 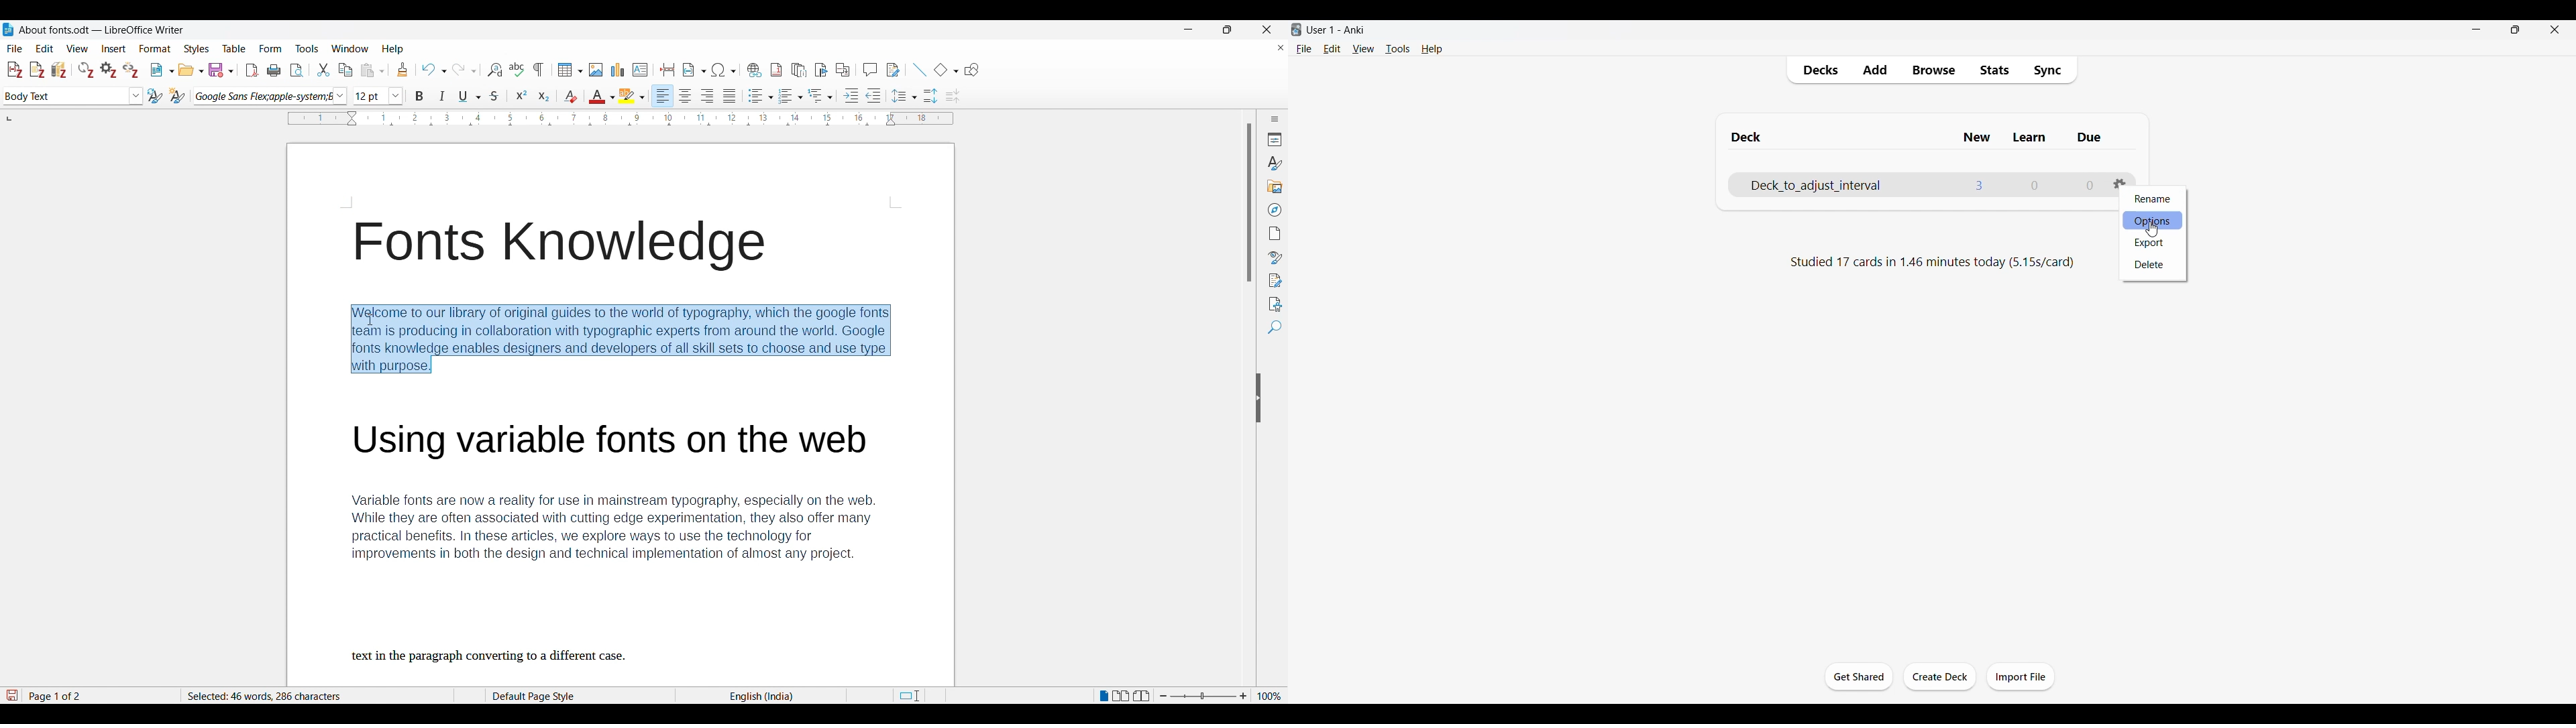 What do you see at coordinates (724, 70) in the screenshot?
I see `Special character options` at bounding box center [724, 70].